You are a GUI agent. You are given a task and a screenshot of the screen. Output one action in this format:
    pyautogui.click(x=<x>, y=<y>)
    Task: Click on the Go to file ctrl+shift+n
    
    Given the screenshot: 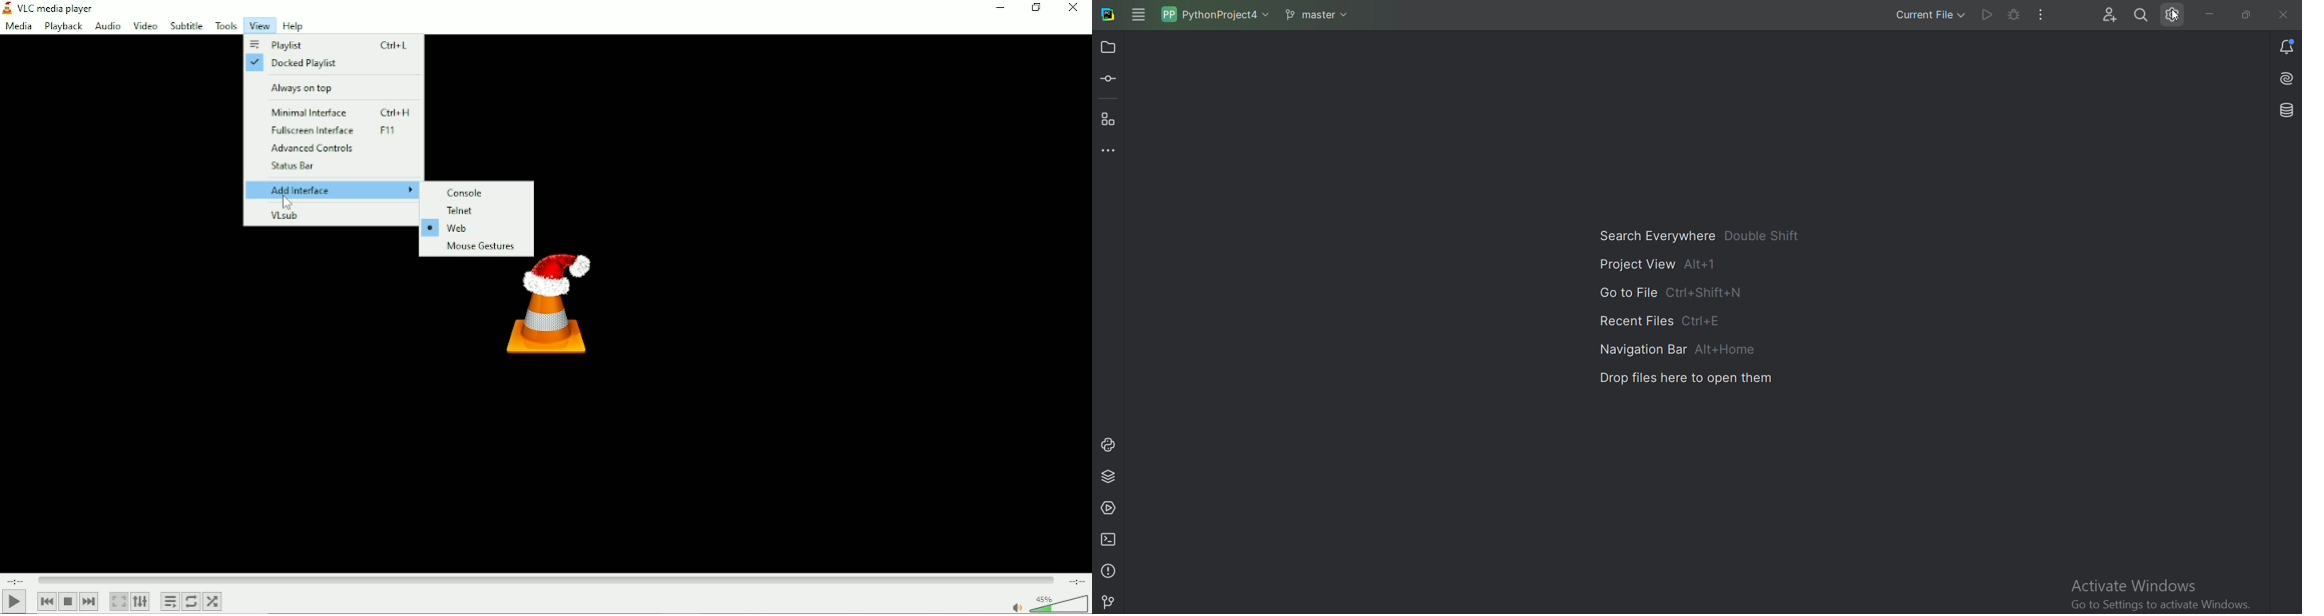 What is the action you would take?
    pyautogui.click(x=1666, y=289)
    